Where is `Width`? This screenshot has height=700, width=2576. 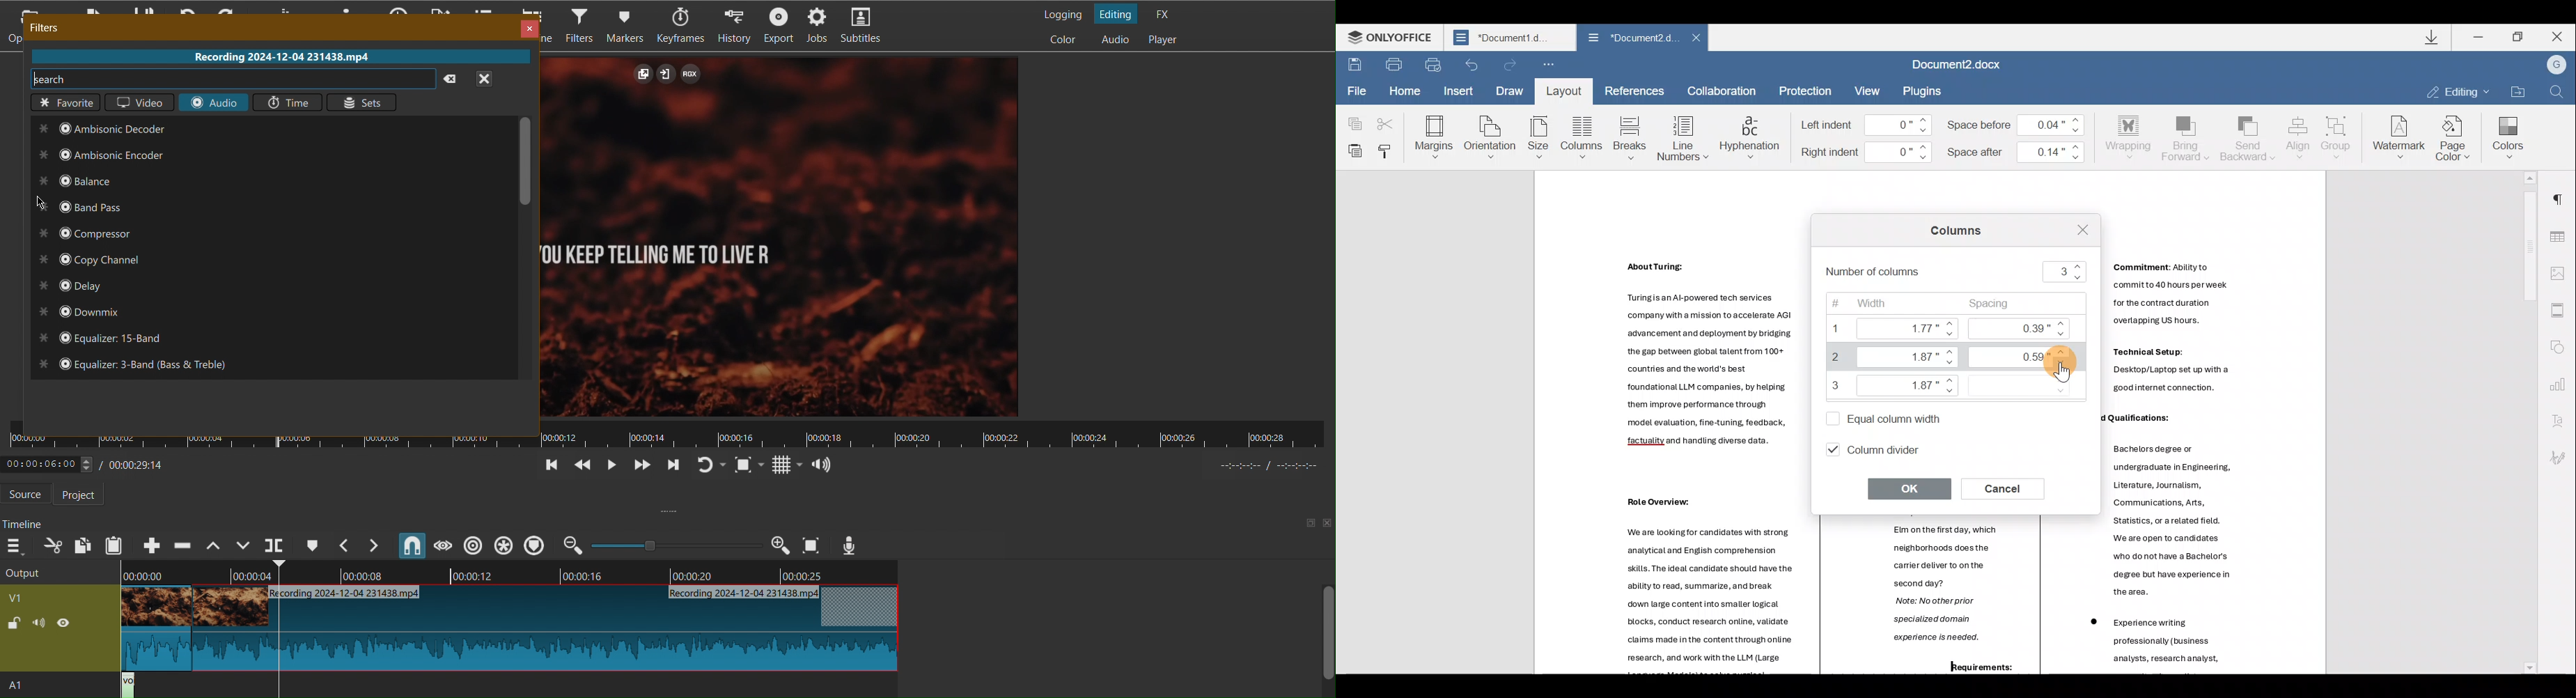 Width is located at coordinates (1889, 345).